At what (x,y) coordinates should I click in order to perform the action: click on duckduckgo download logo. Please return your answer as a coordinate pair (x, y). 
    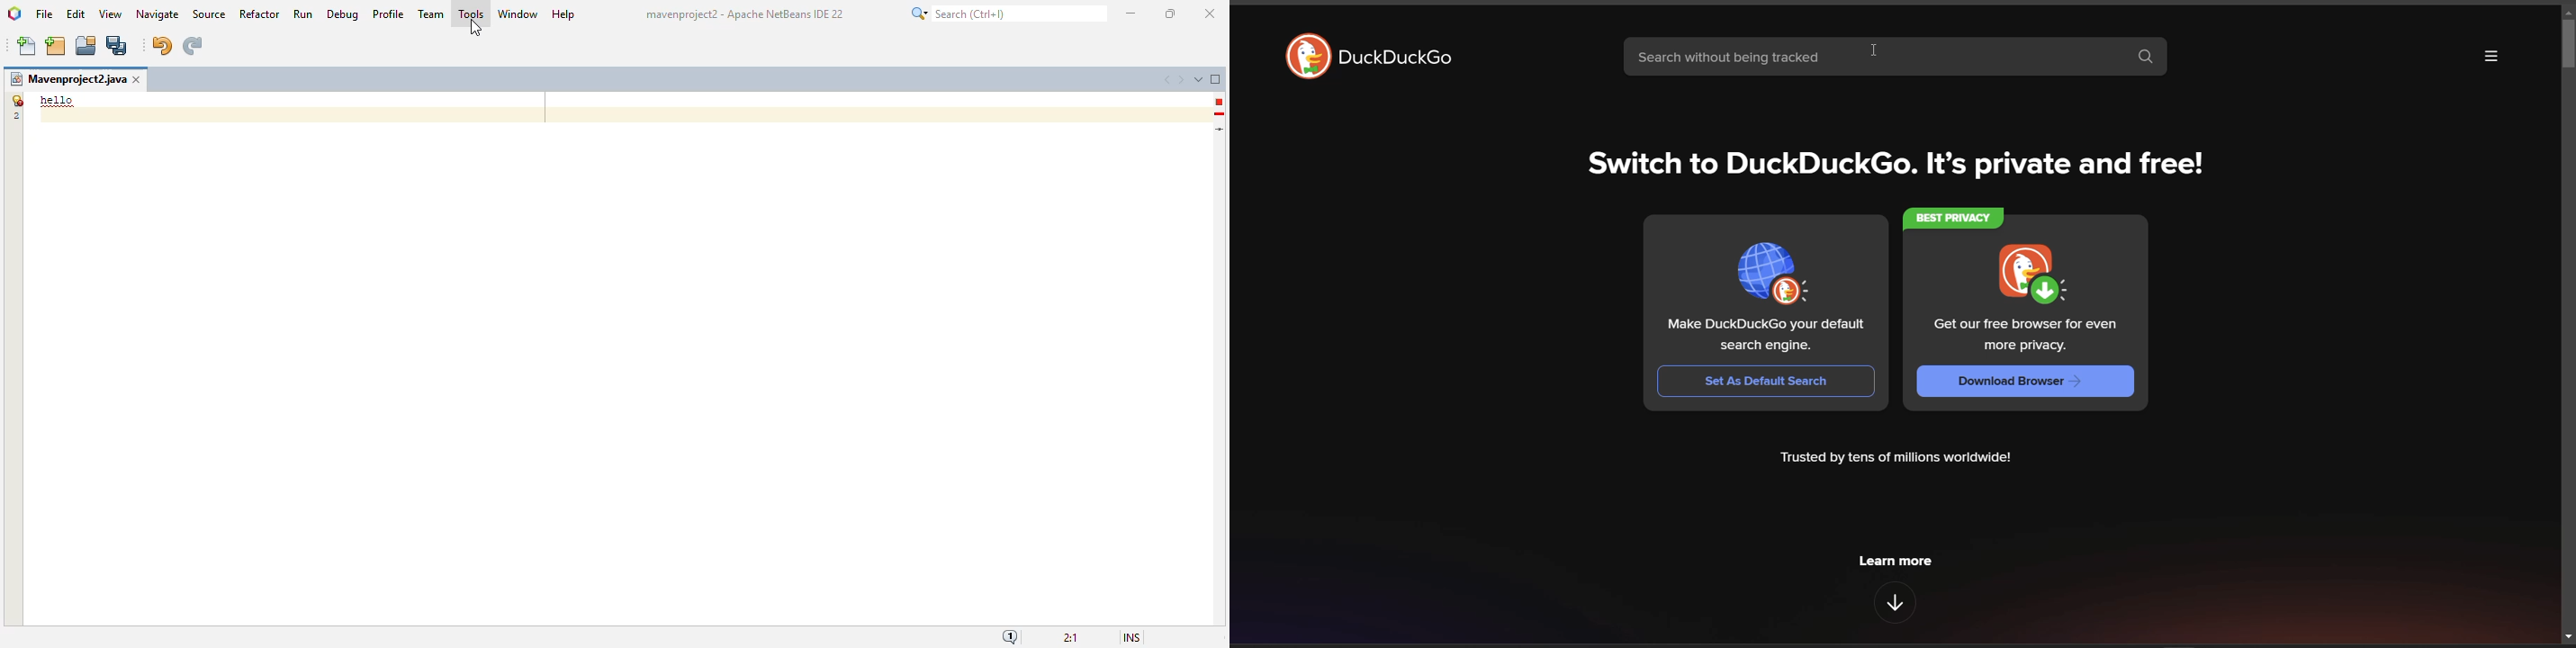
    Looking at the image, I should click on (2022, 271).